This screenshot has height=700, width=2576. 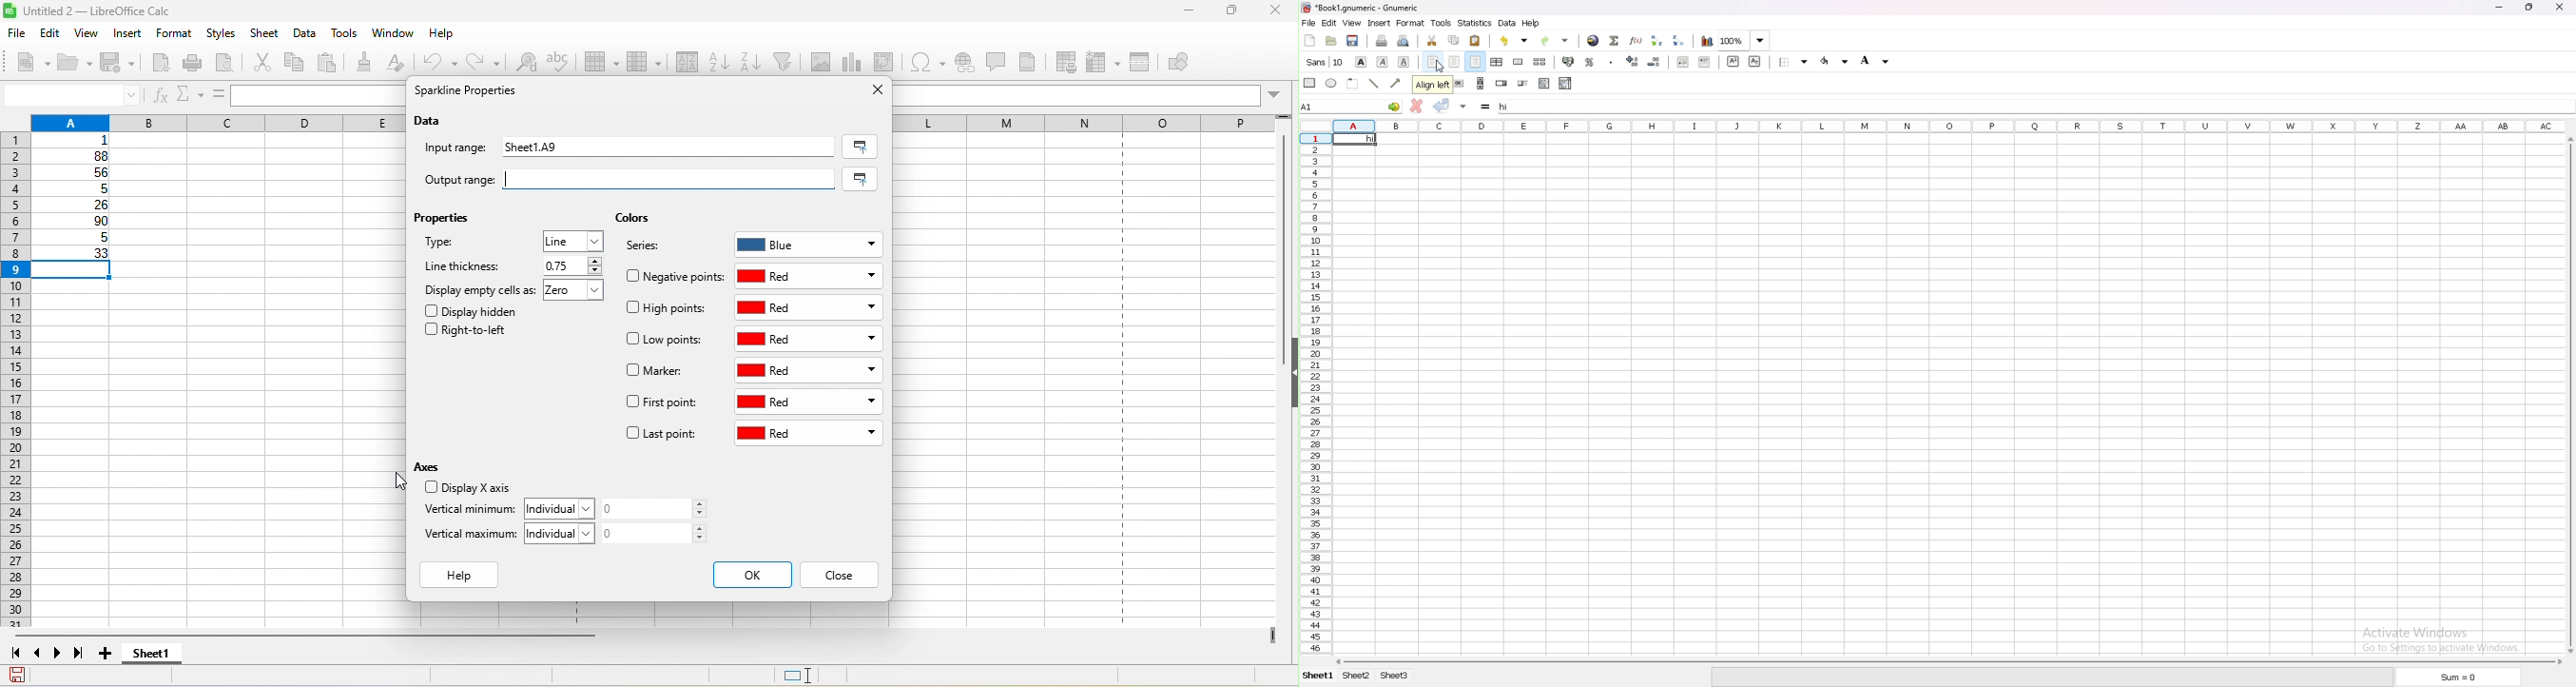 I want to click on series, so click(x=652, y=248).